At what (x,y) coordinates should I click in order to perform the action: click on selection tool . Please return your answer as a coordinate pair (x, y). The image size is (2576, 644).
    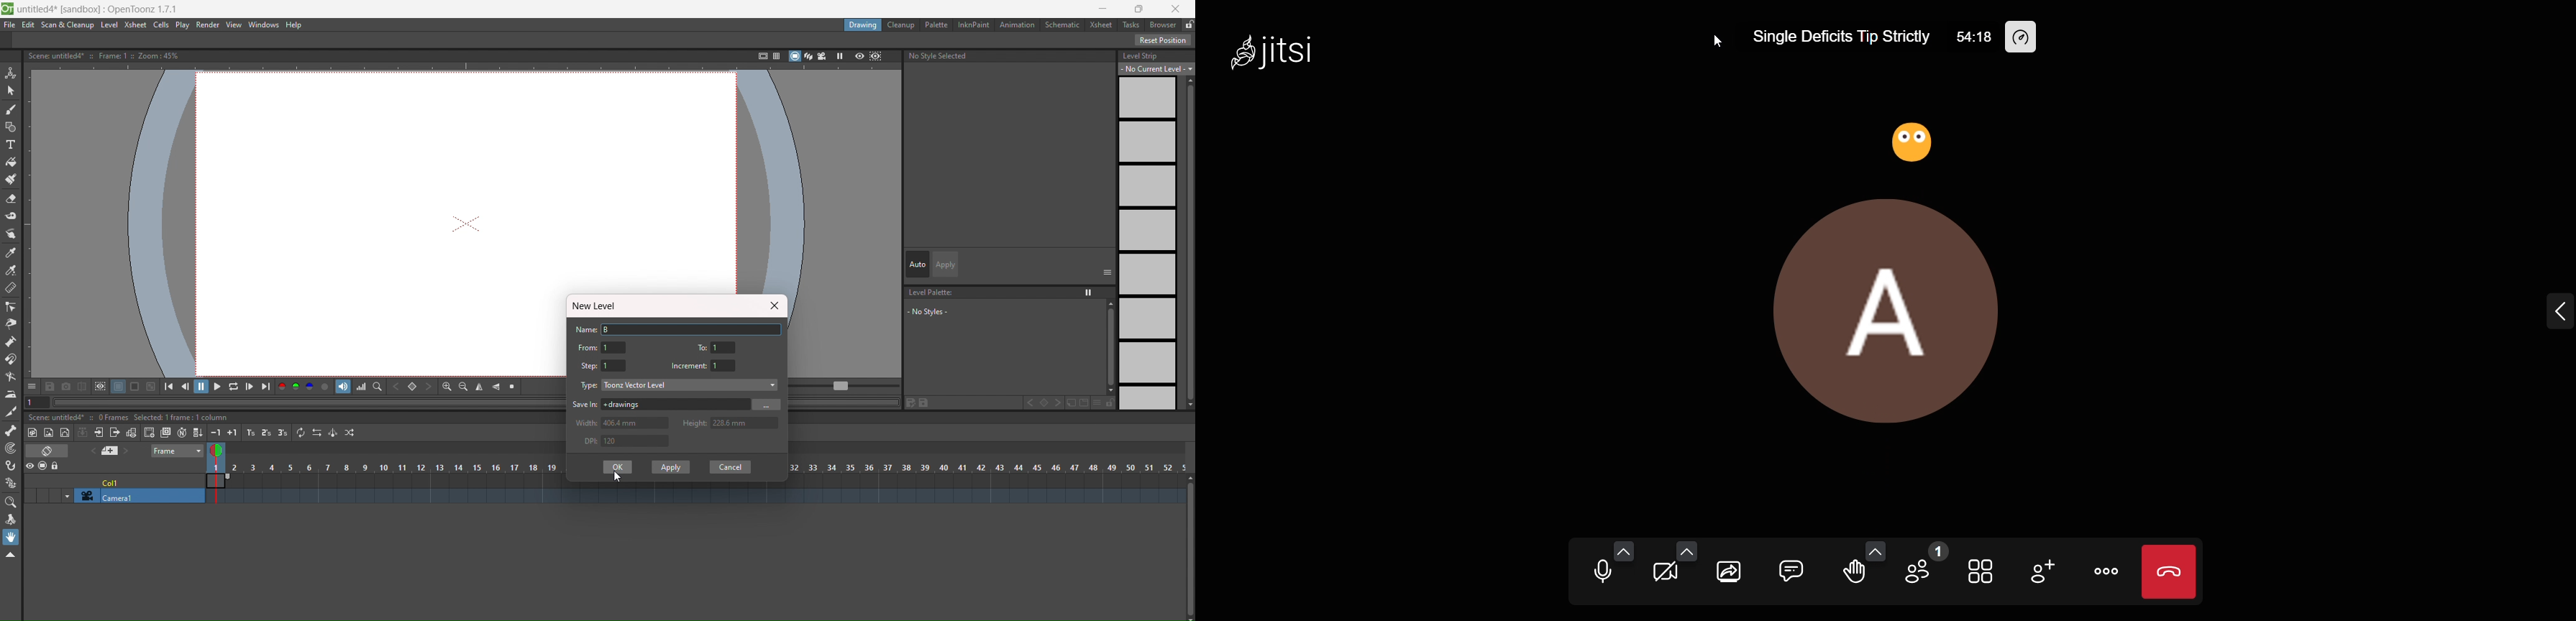
    Looking at the image, I should click on (11, 91).